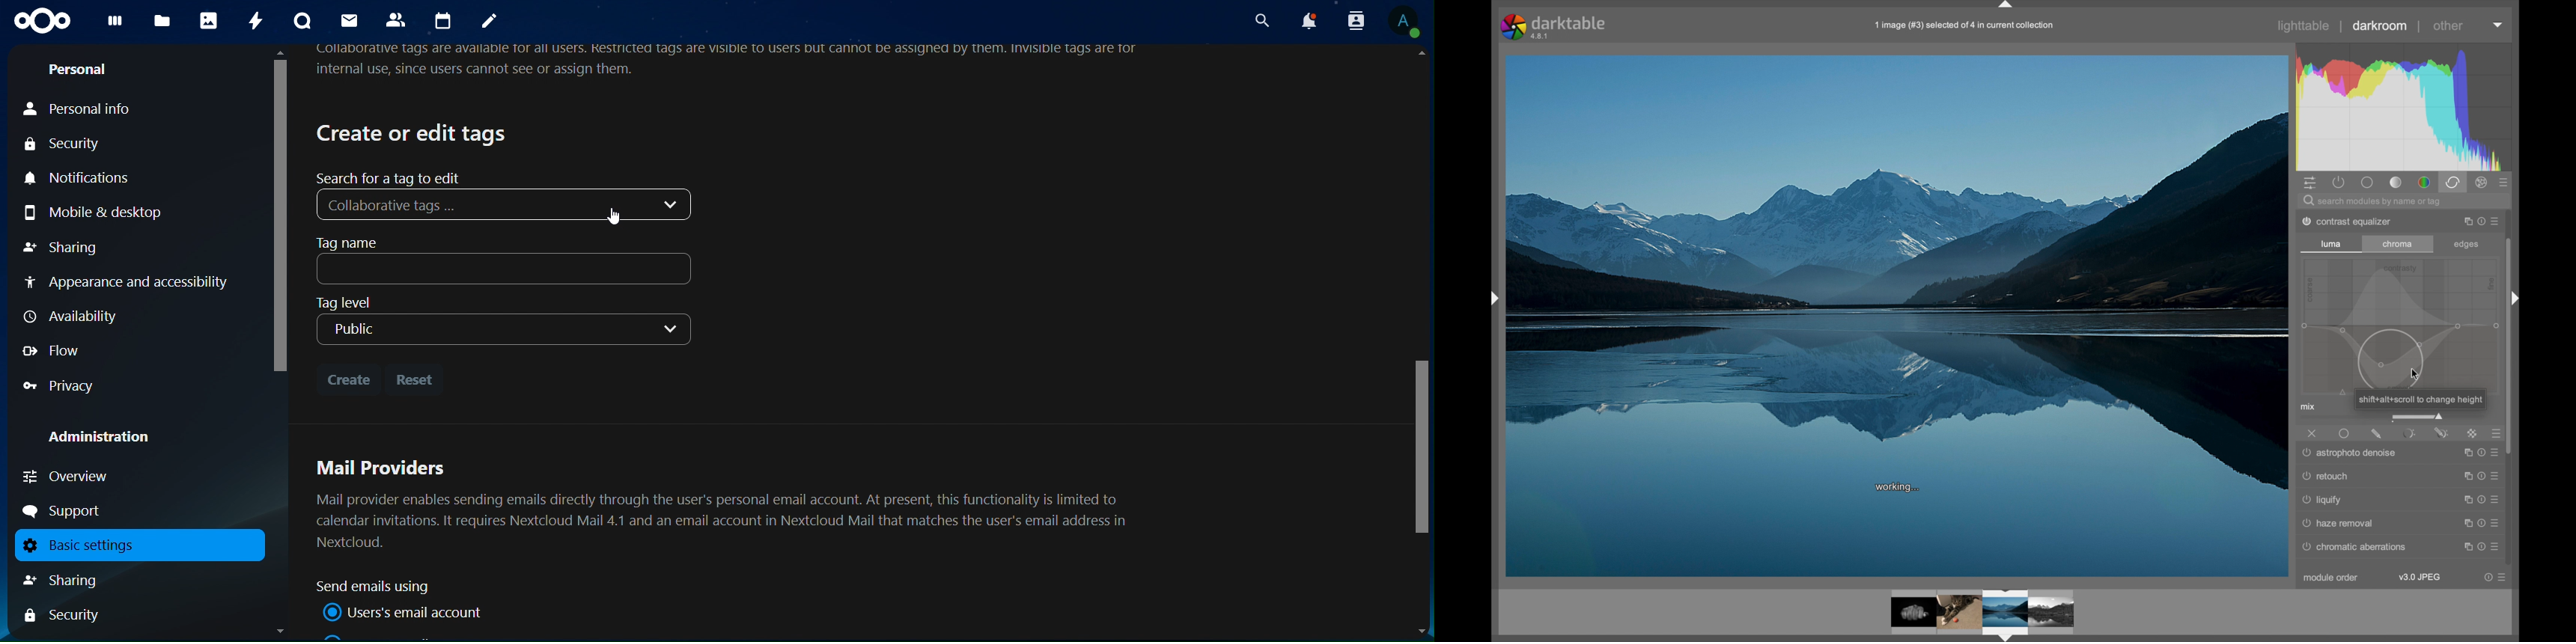 The height and width of the screenshot is (644, 2576). I want to click on darkroom, so click(2380, 26).